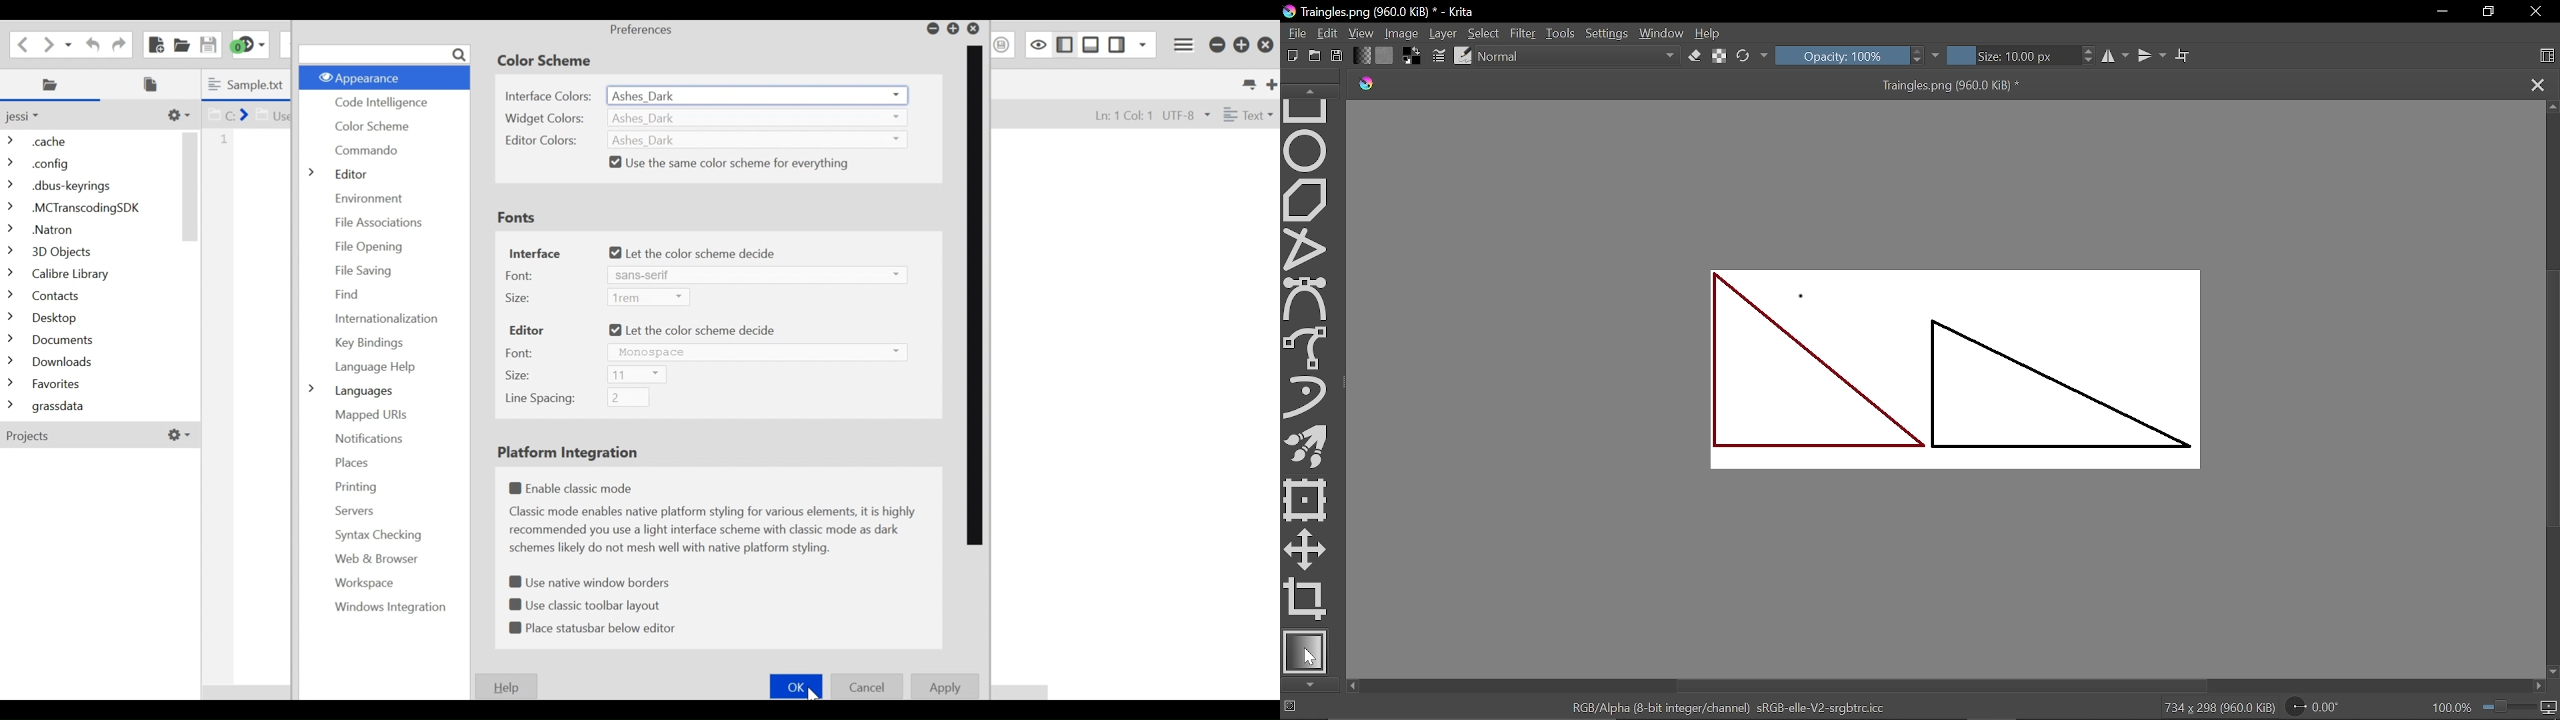 The width and height of the screenshot is (2576, 728). What do you see at coordinates (373, 197) in the screenshot?
I see `Environment` at bounding box center [373, 197].